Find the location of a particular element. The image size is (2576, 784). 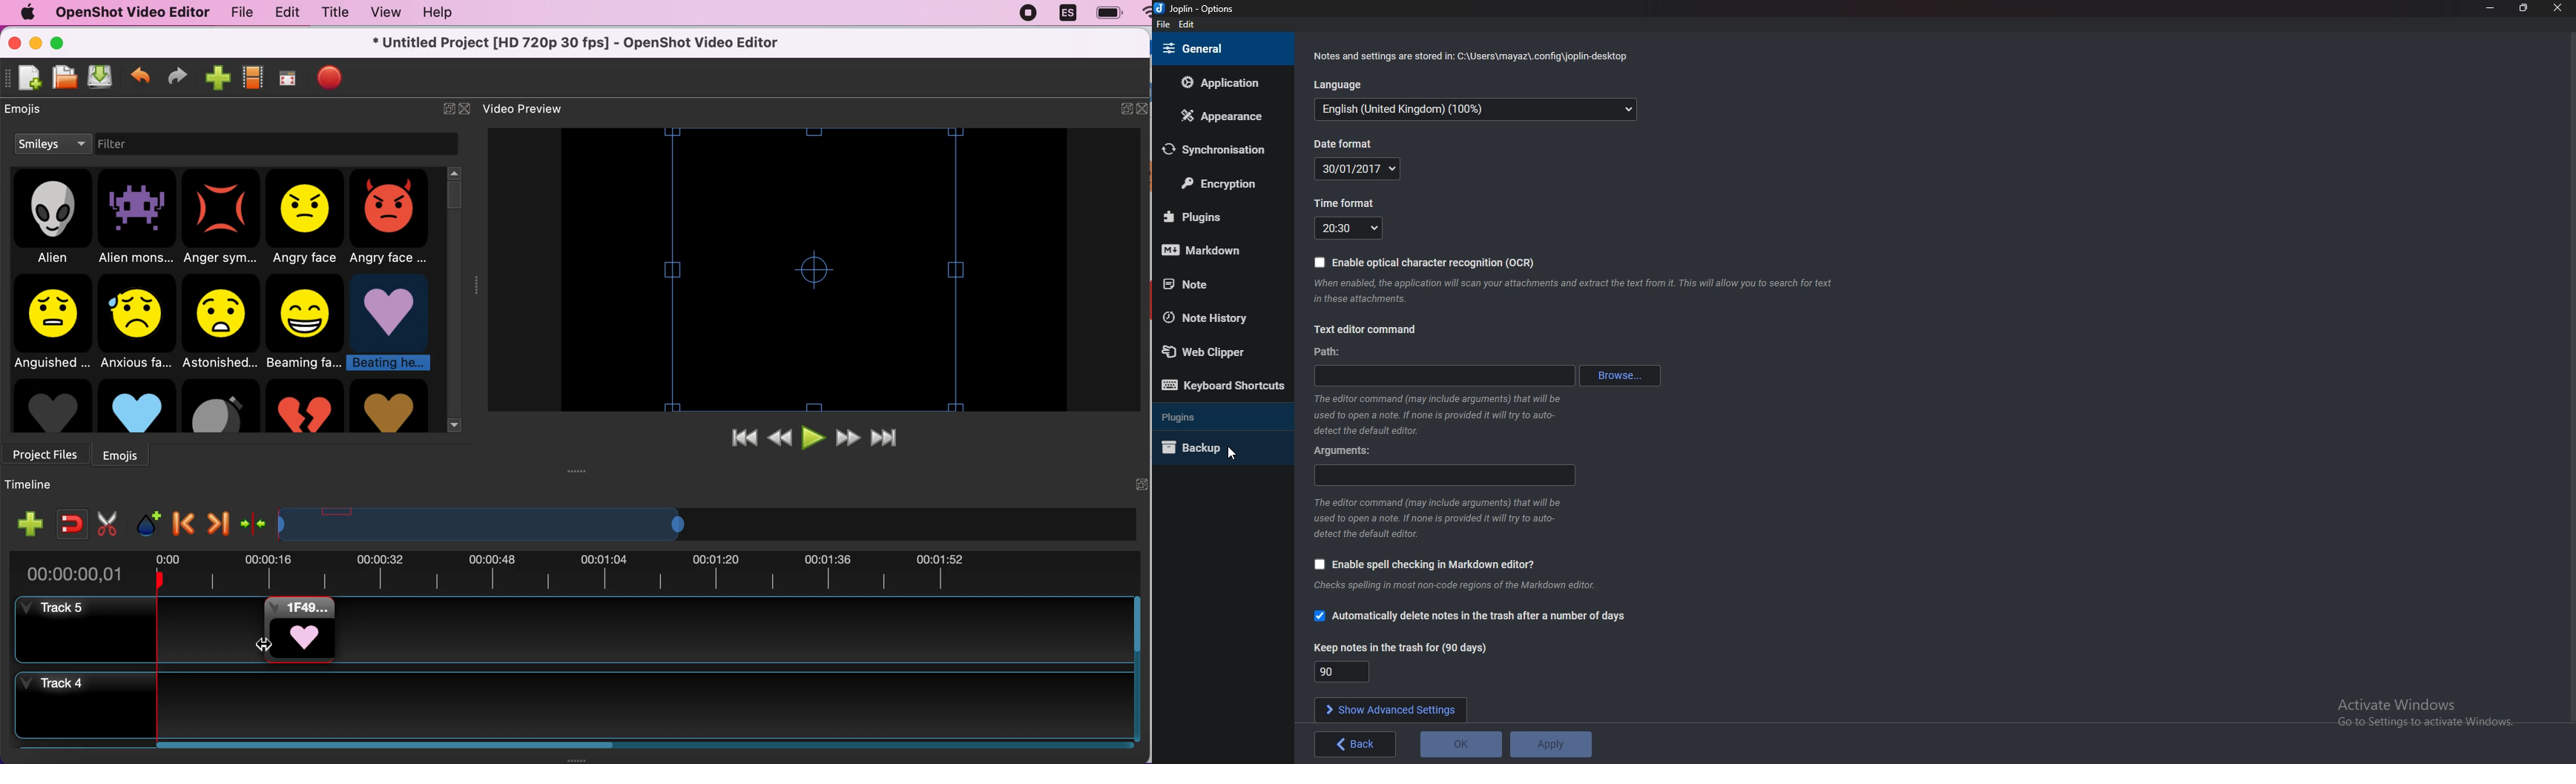

Note history is located at coordinates (1216, 319).